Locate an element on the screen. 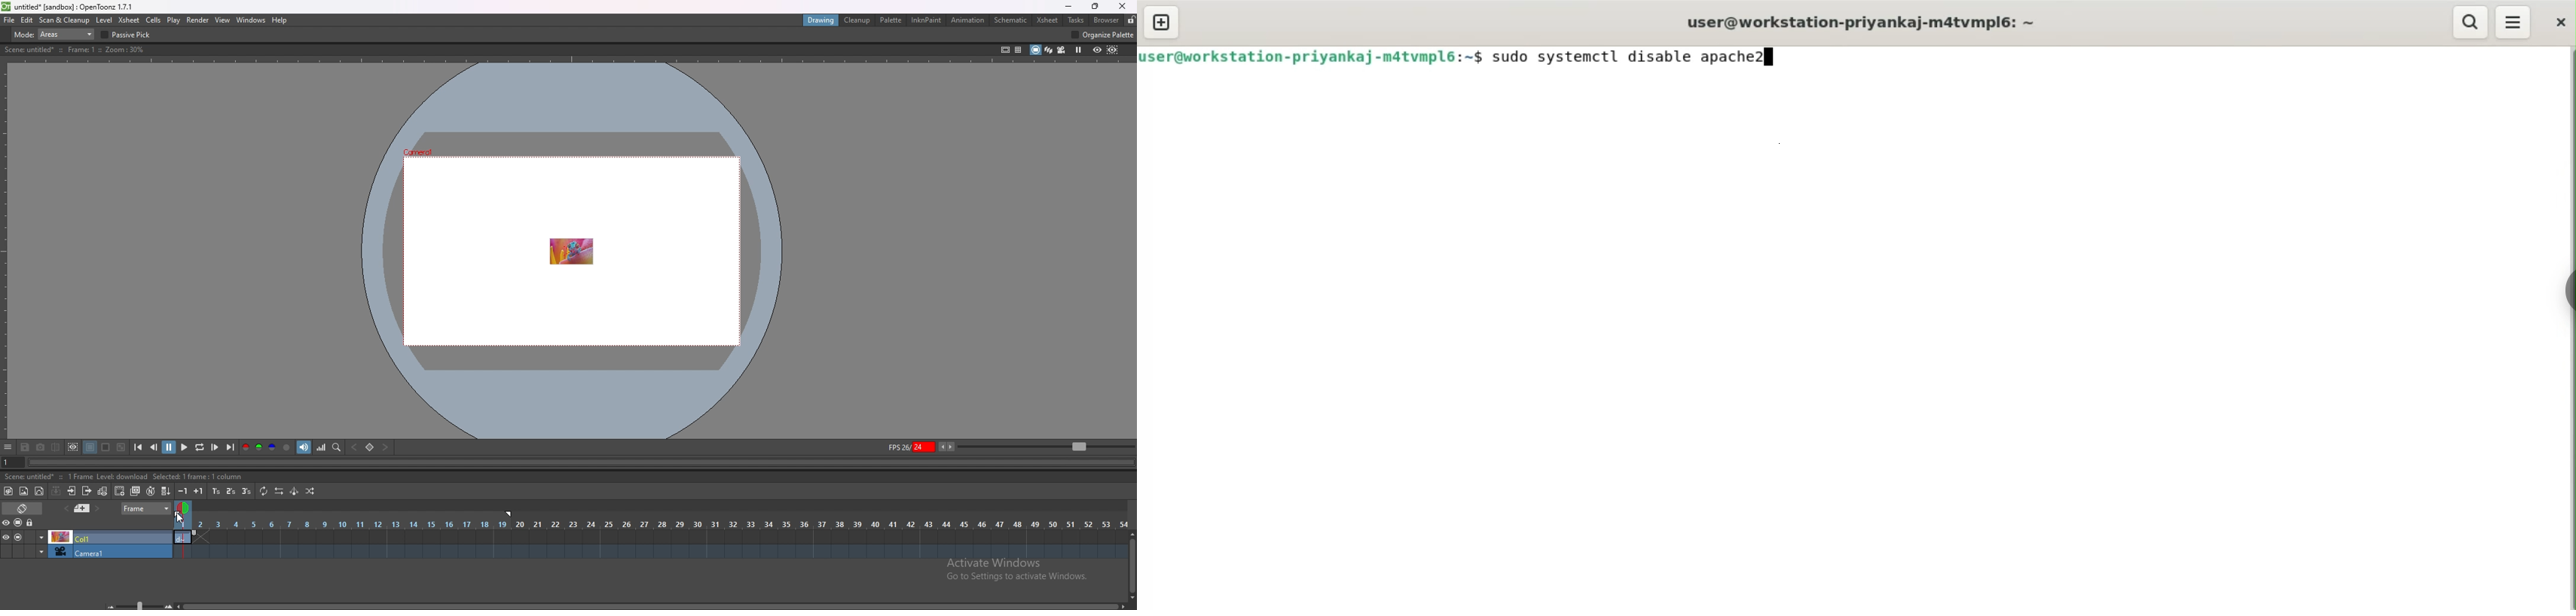  close subsheet is located at coordinates (87, 491).